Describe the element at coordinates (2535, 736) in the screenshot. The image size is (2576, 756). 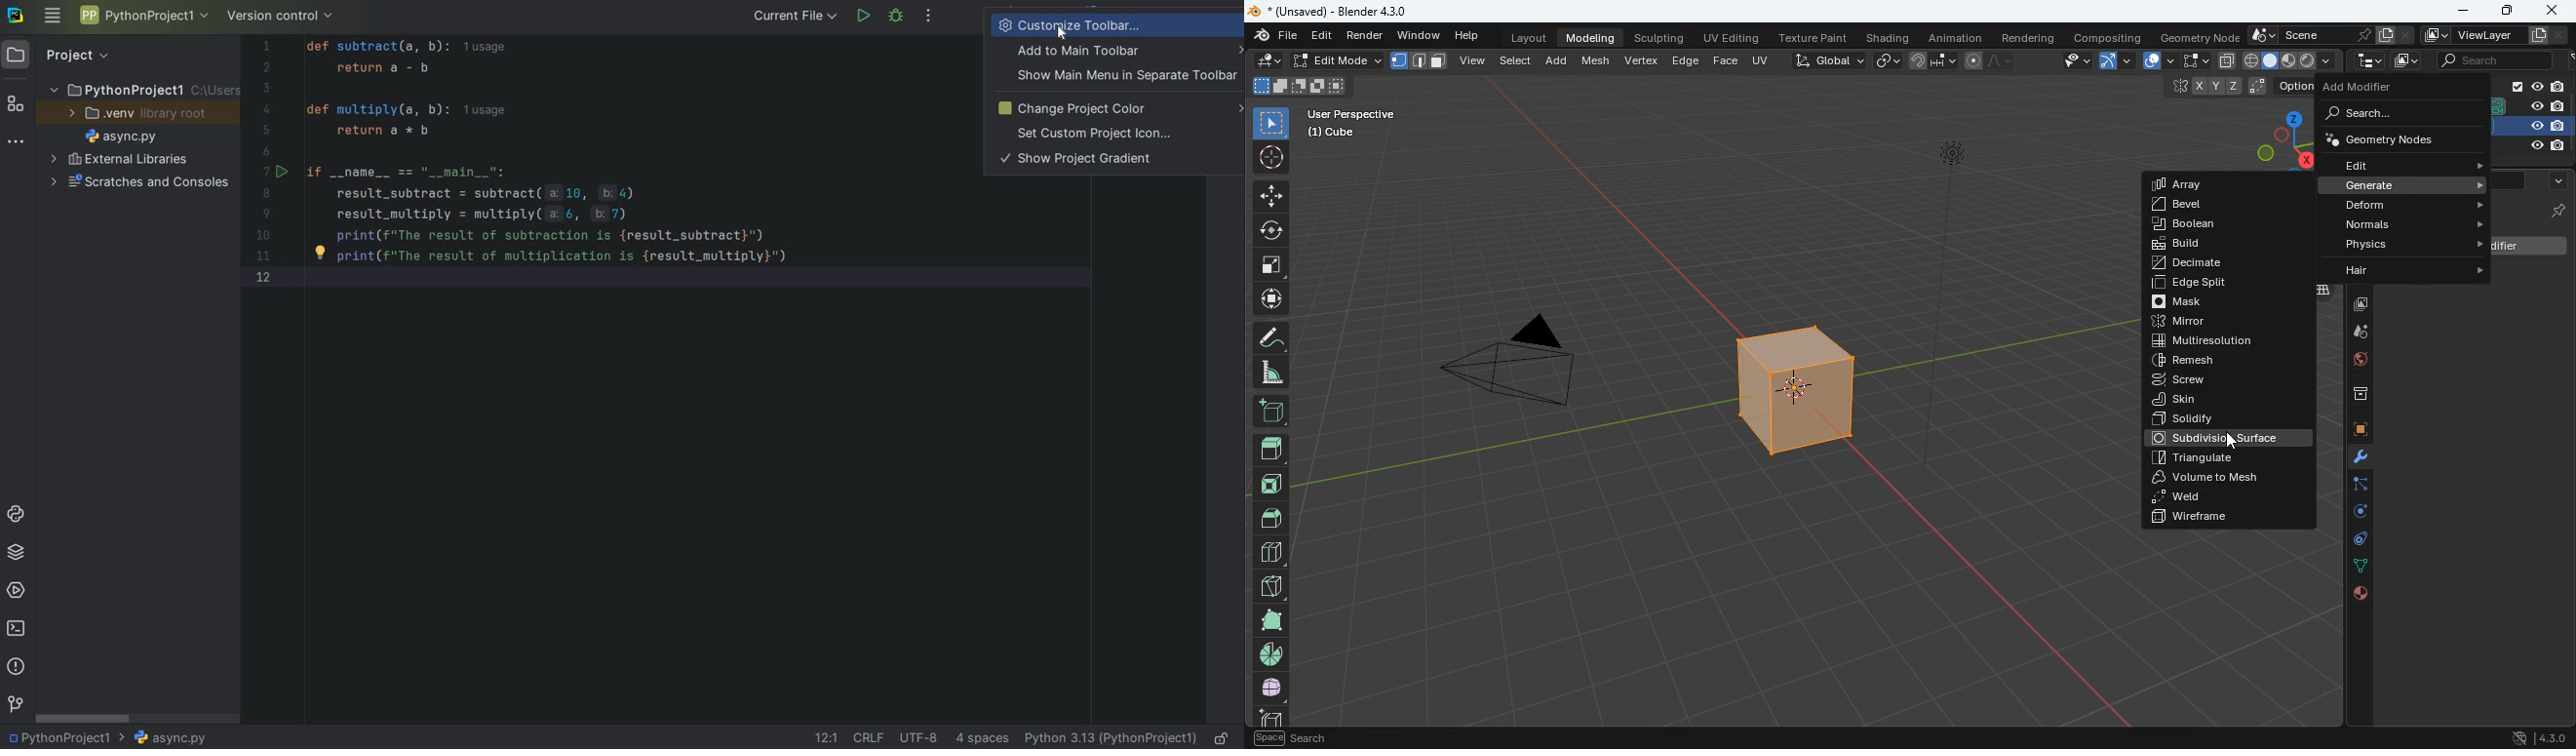
I see `4.30` at that location.